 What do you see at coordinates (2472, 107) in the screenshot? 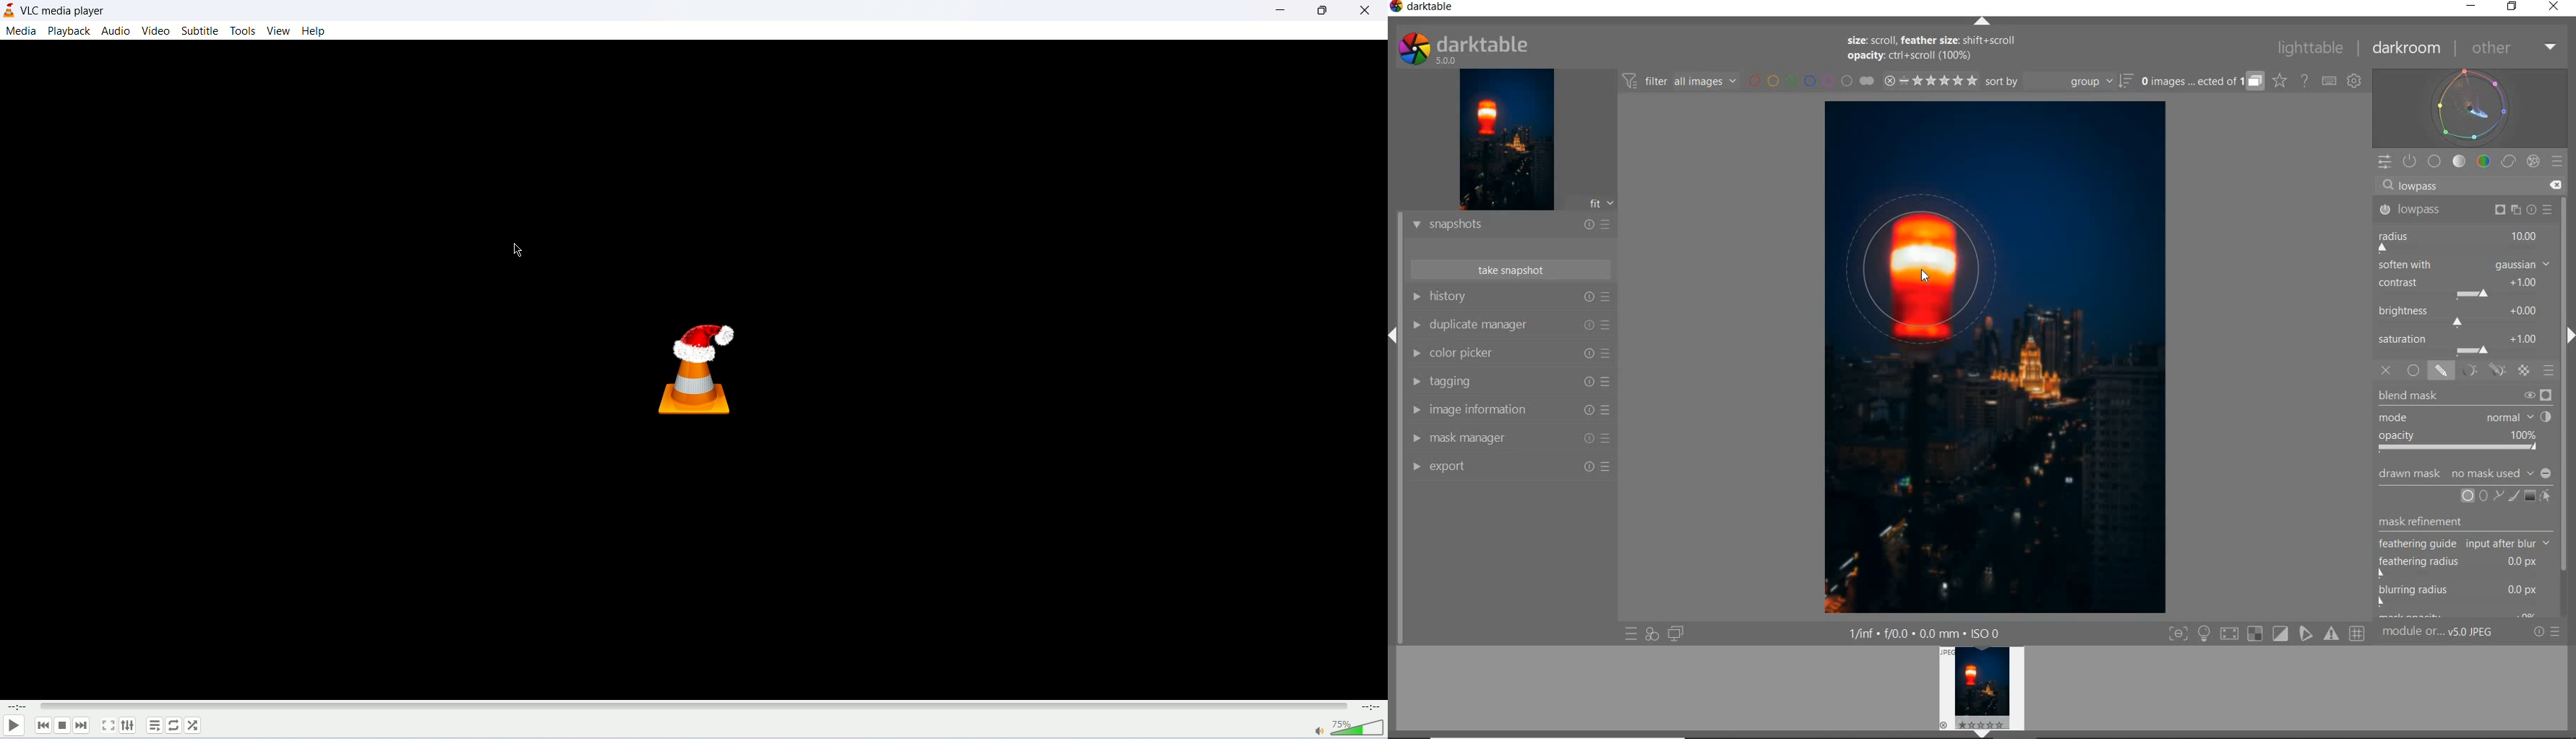
I see `WAVEFORM` at bounding box center [2472, 107].